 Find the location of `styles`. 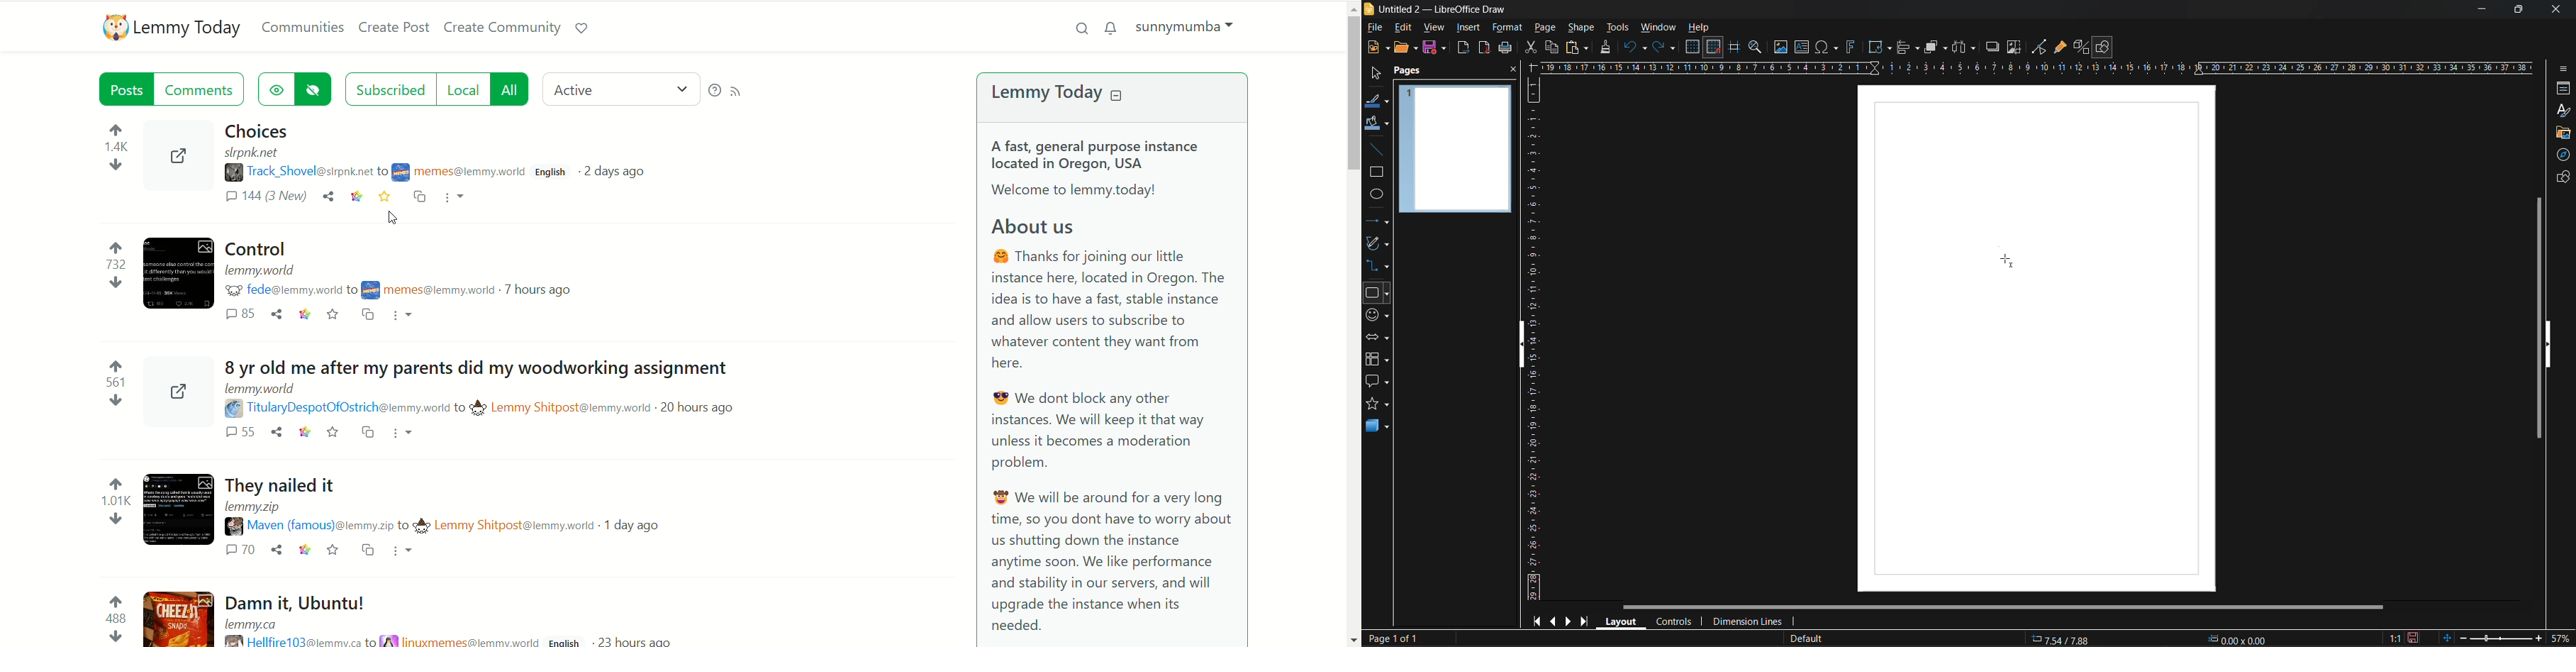

styles is located at coordinates (2564, 112).